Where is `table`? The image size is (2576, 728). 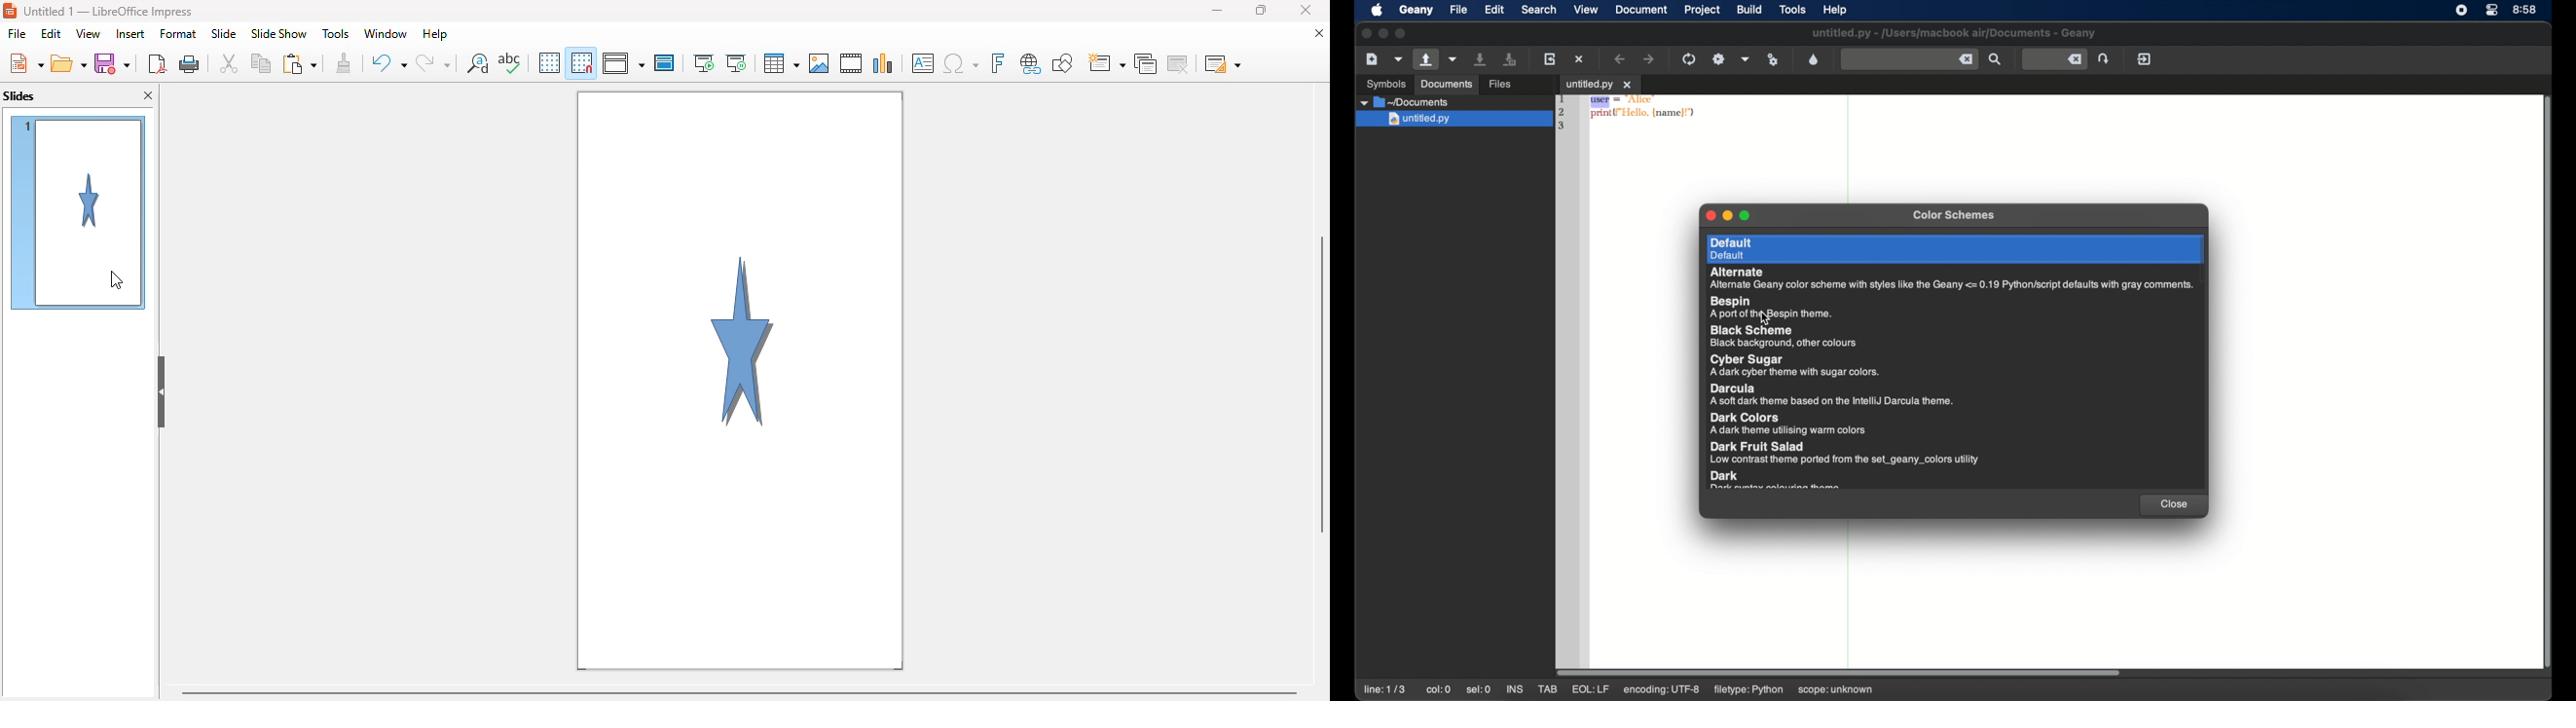
table is located at coordinates (782, 63).